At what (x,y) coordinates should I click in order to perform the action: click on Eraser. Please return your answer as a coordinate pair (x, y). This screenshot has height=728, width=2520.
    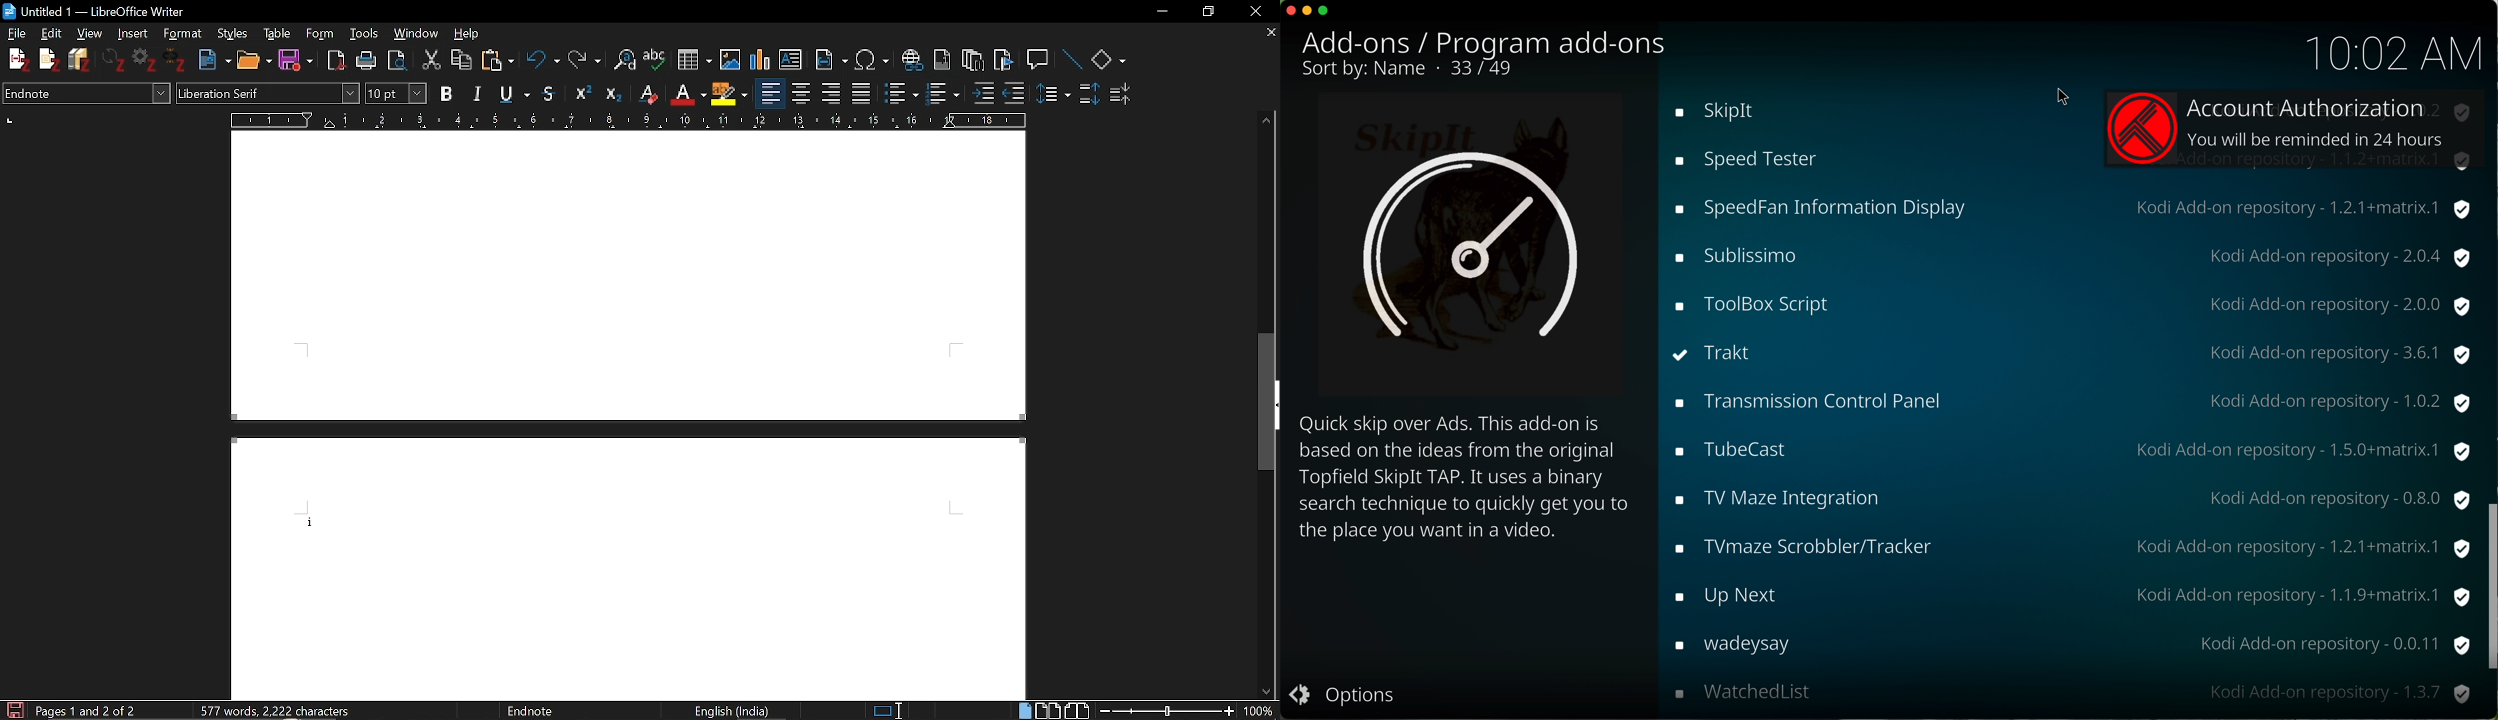
    Looking at the image, I should click on (650, 95).